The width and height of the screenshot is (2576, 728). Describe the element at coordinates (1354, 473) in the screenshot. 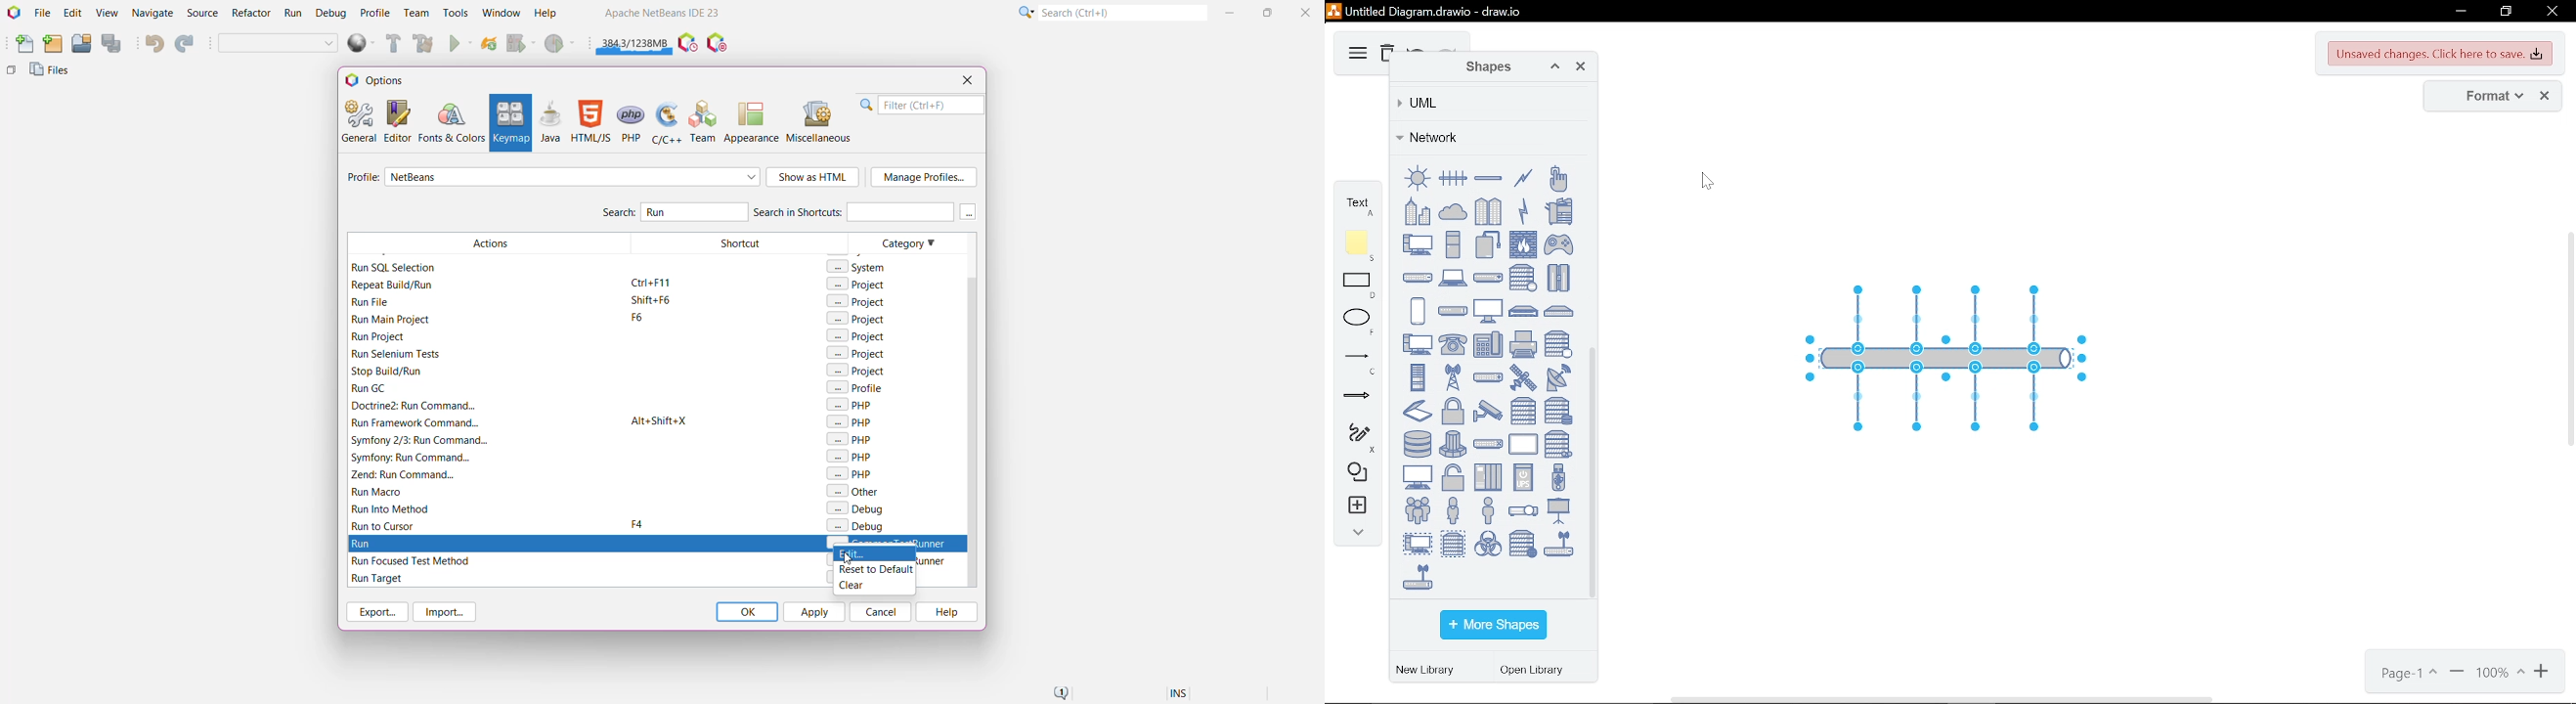

I see `shapes` at that location.